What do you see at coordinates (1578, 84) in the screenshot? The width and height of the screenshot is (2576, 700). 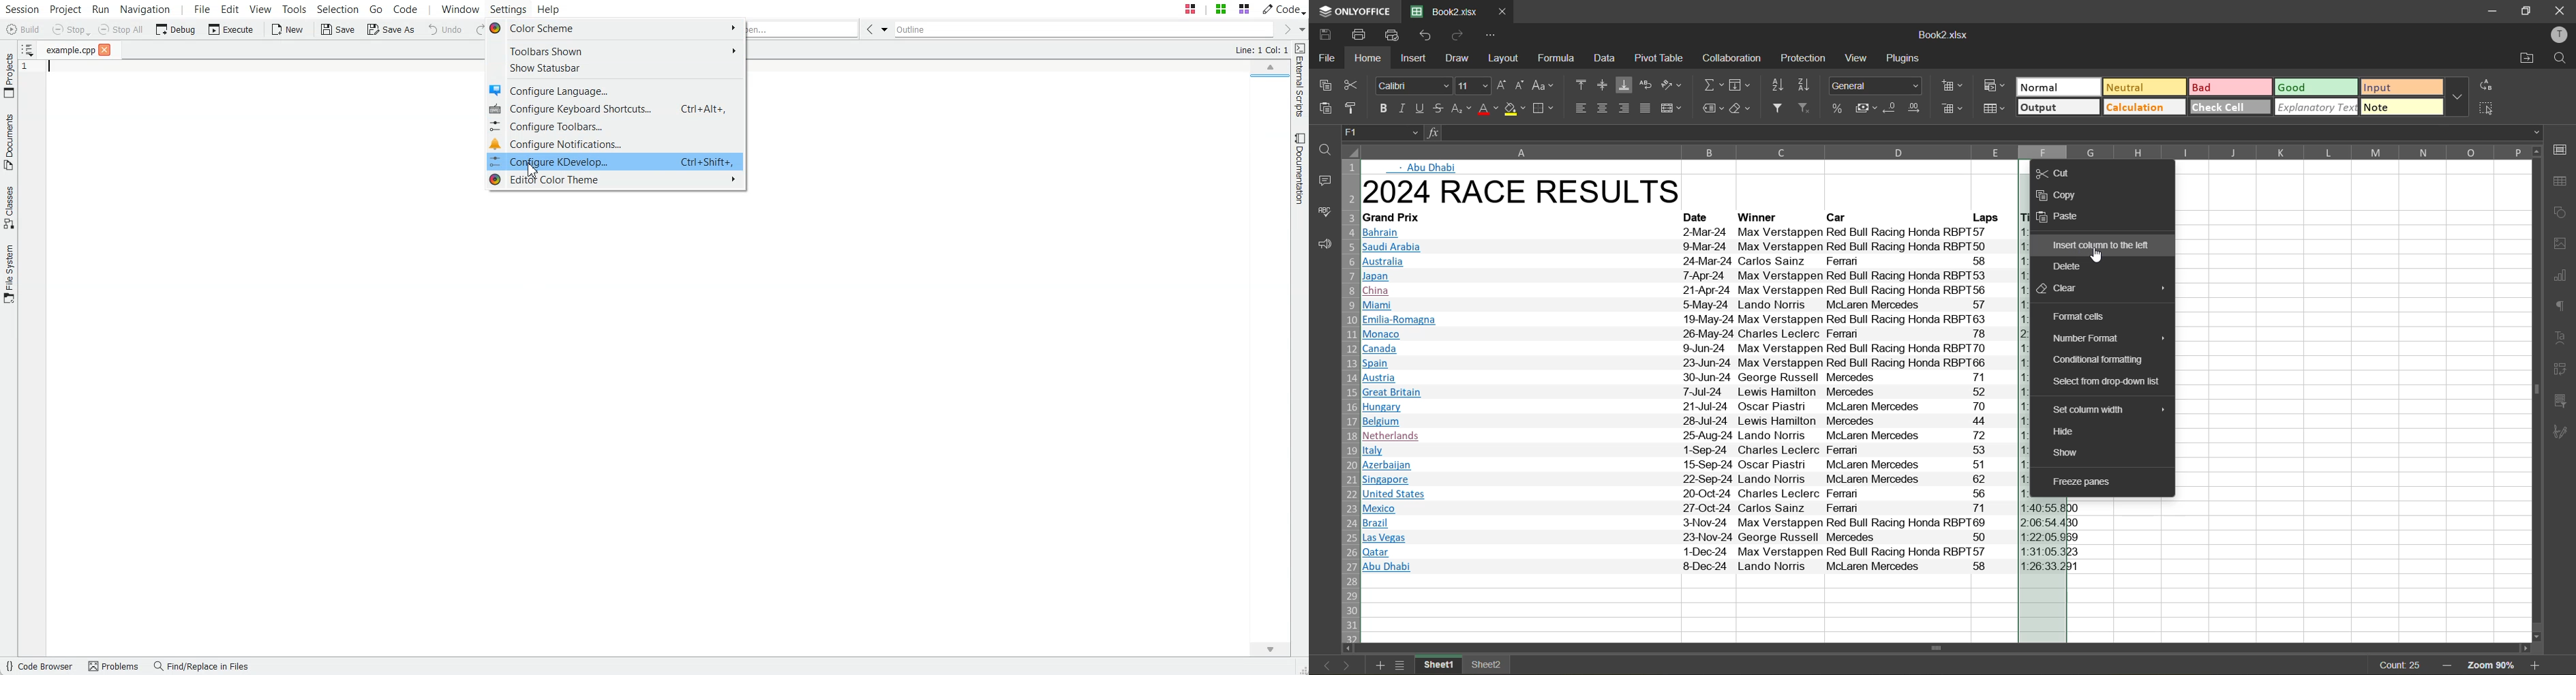 I see `align top` at bounding box center [1578, 84].